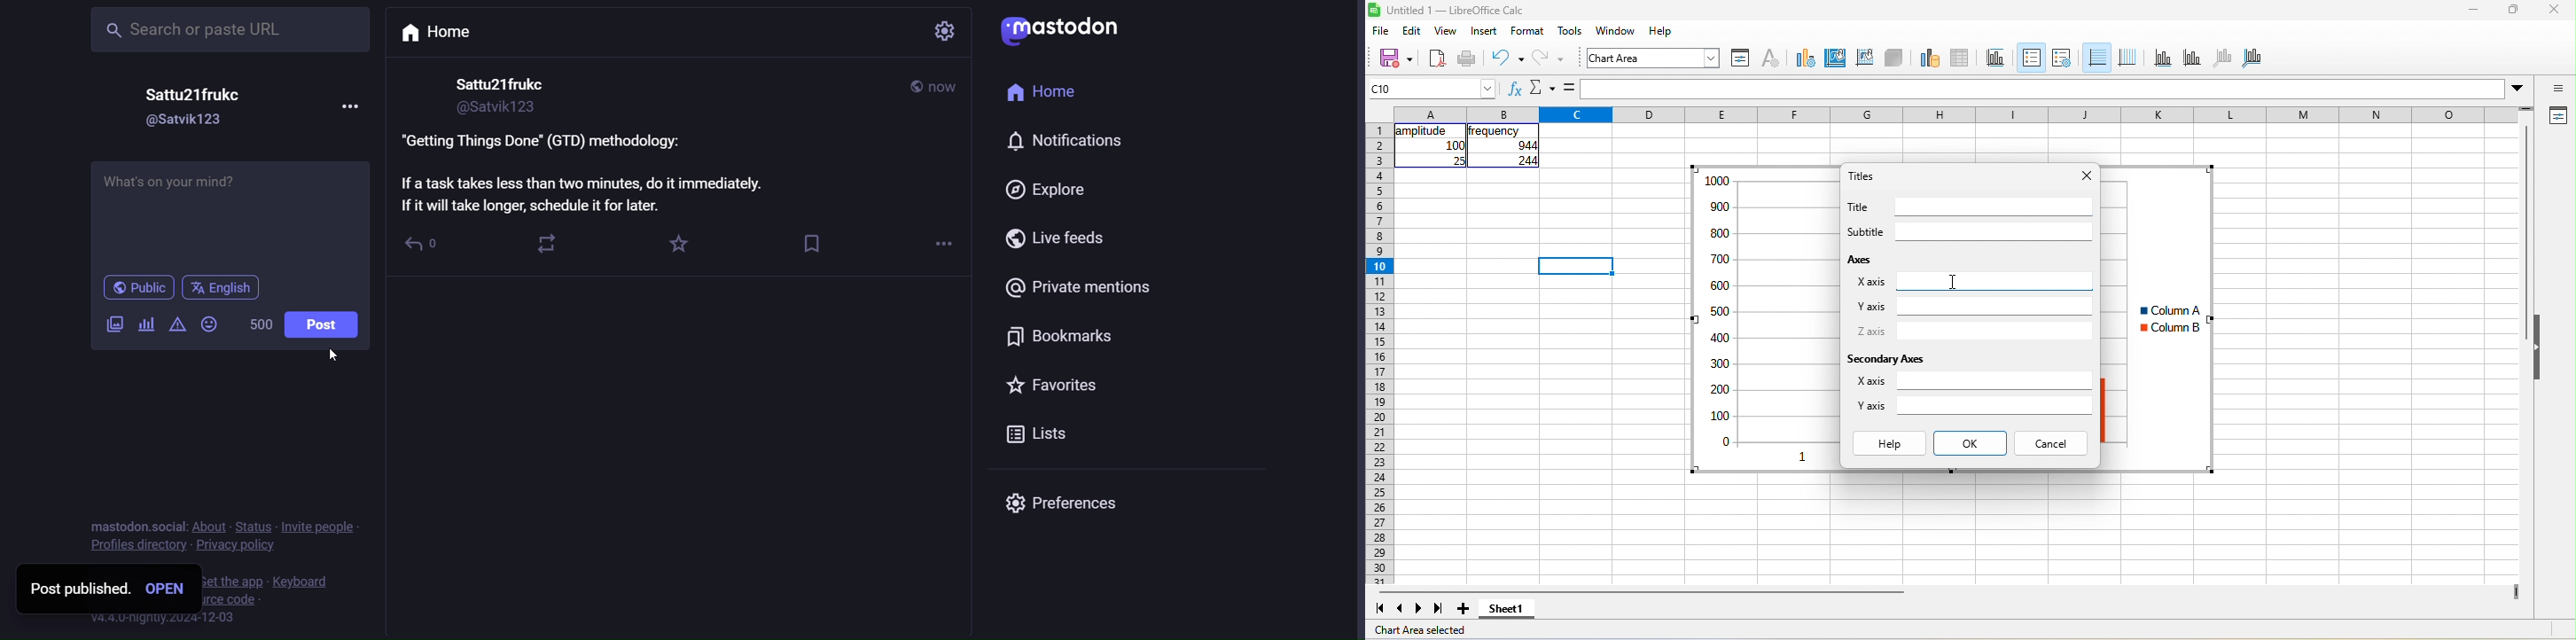 The width and height of the screenshot is (2576, 644). I want to click on chart type, so click(1806, 59).